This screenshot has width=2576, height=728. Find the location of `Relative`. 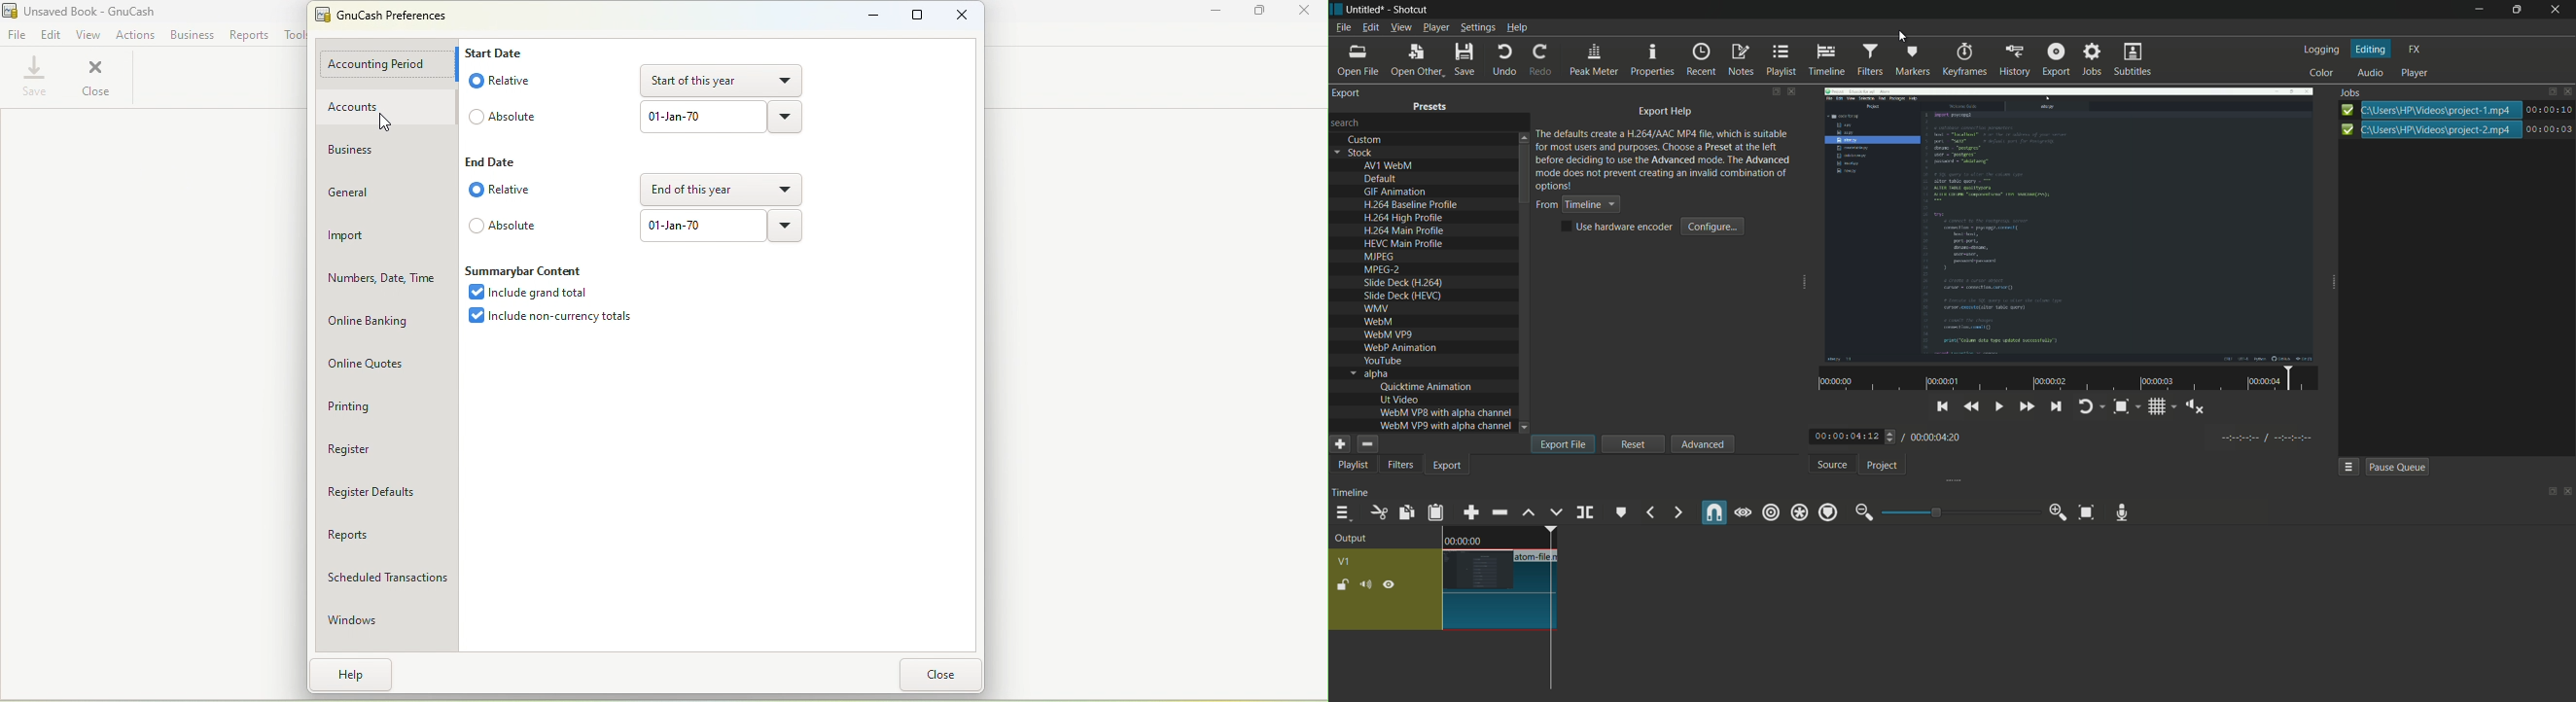

Relative is located at coordinates (505, 191).